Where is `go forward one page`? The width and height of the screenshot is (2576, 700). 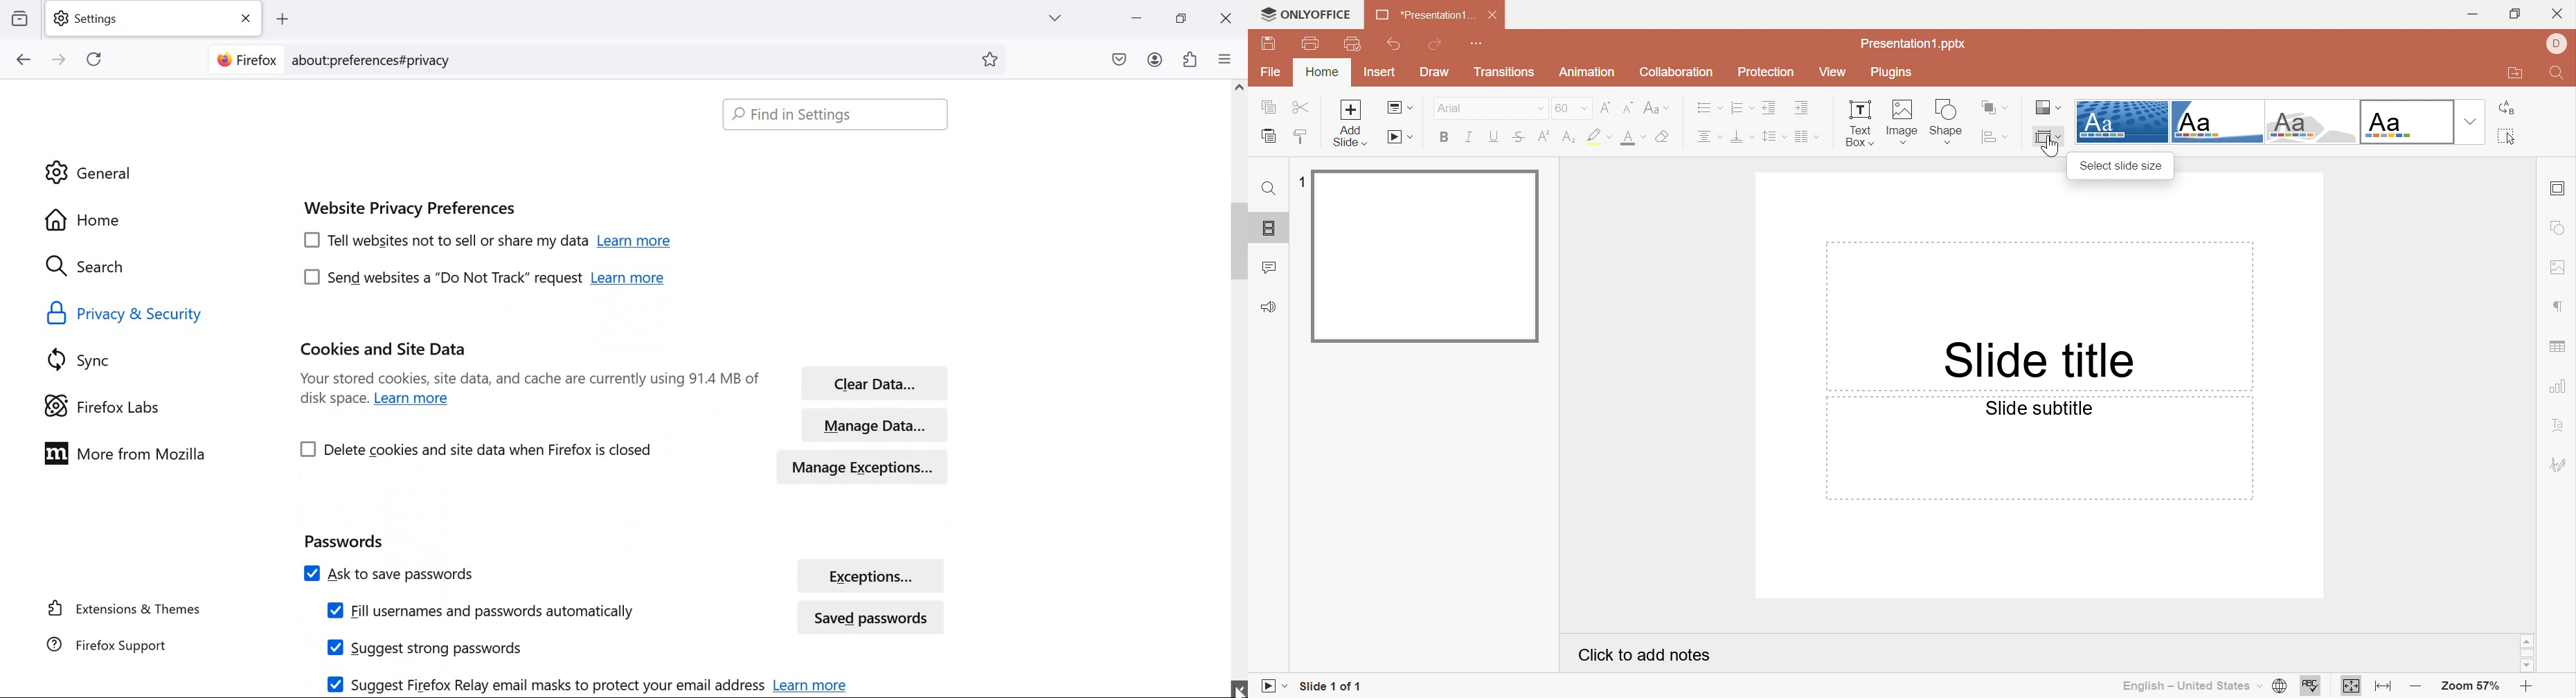
go forward one page is located at coordinates (60, 60).